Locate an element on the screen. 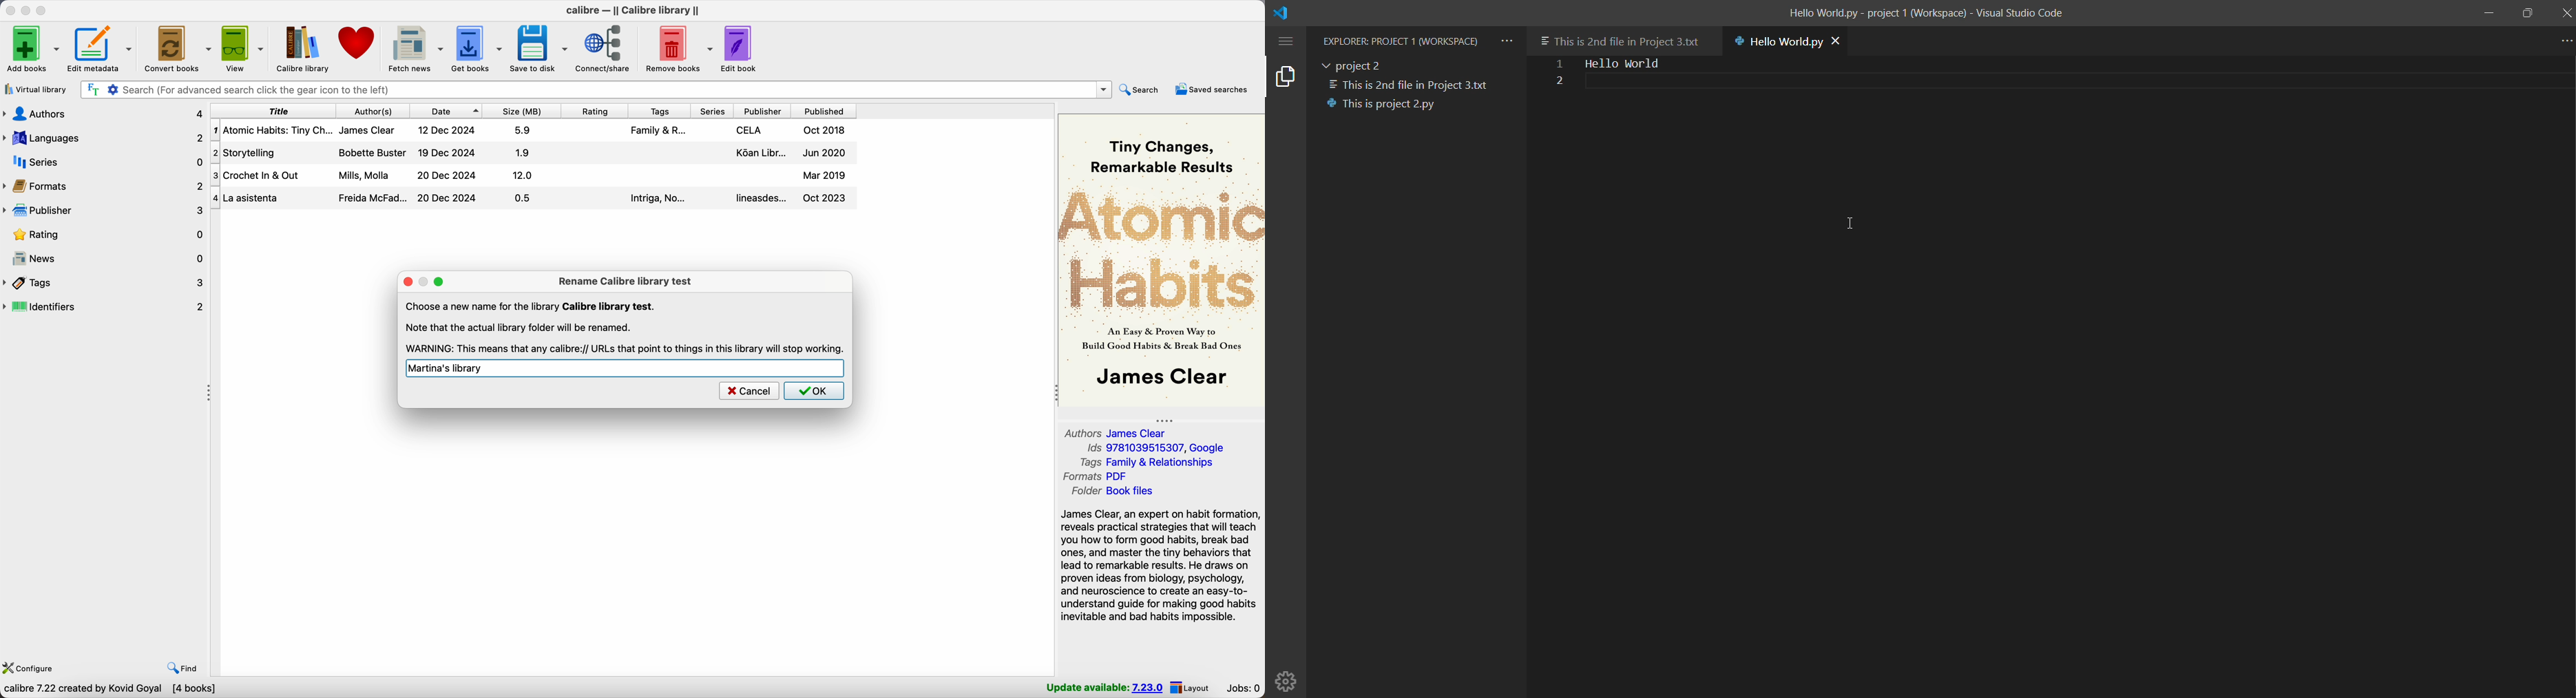  published is located at coordinates (824, 112).